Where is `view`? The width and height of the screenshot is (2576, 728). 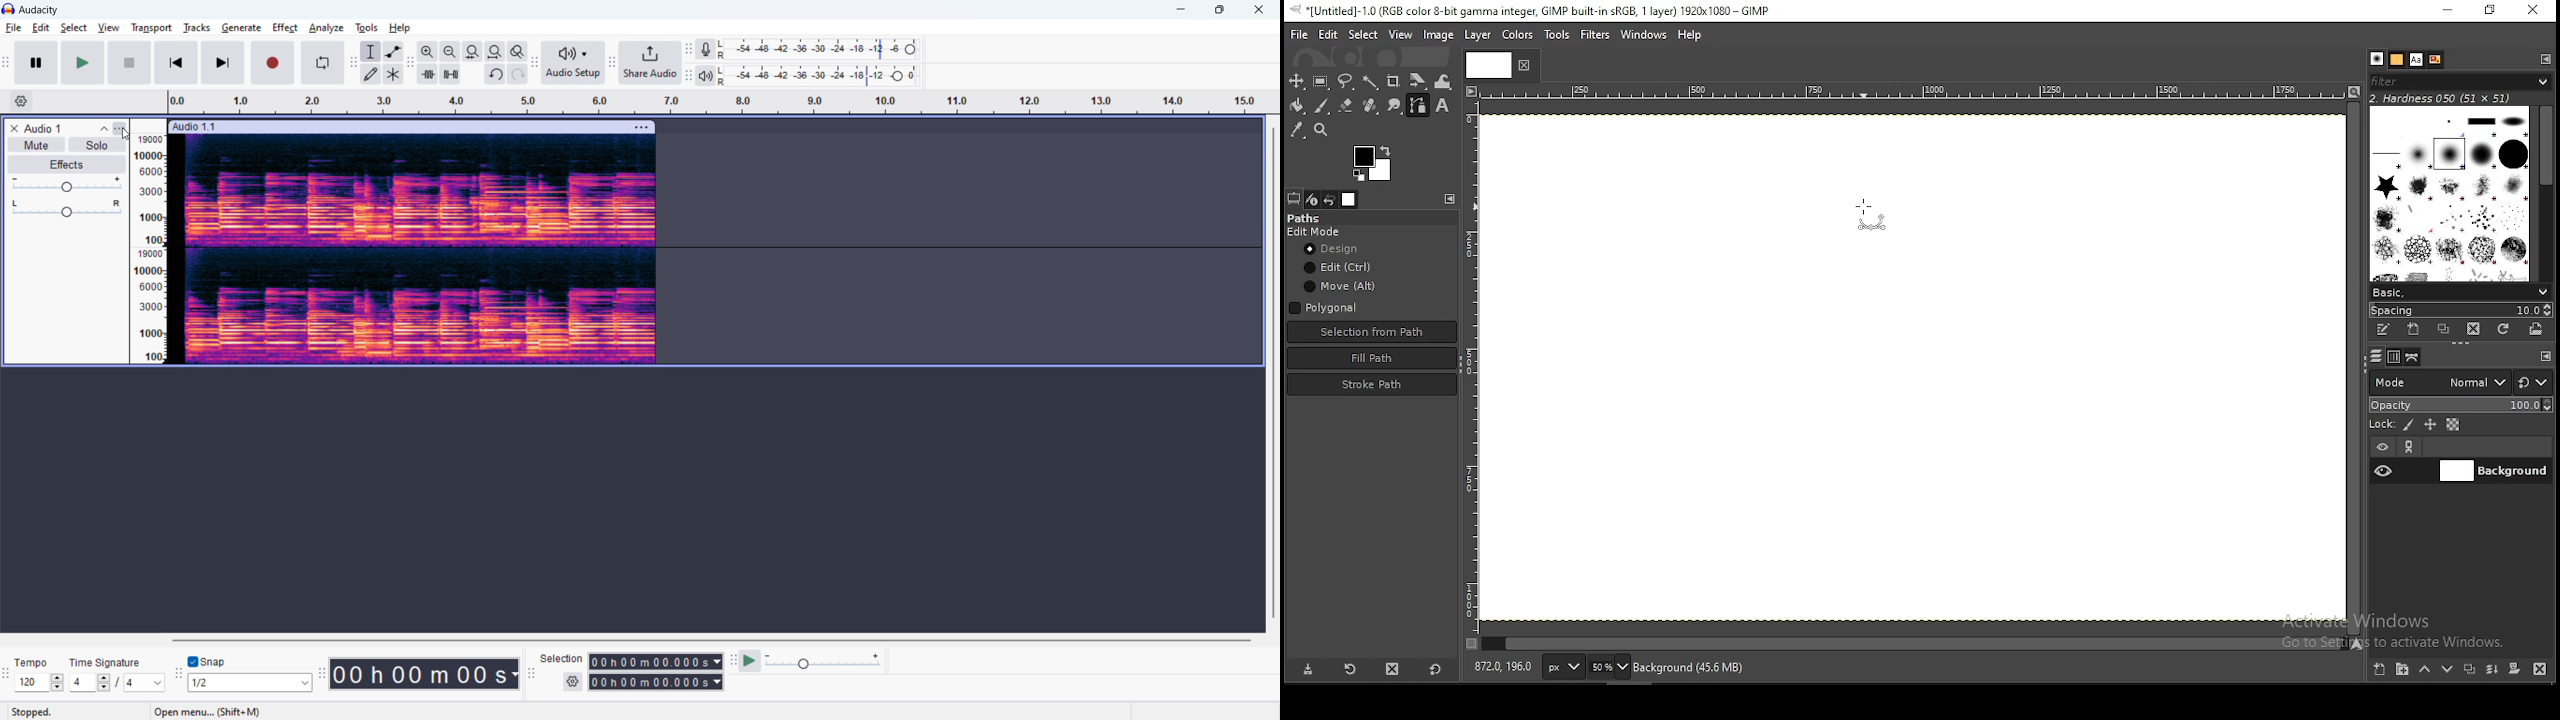 view is located at coordinates (1401, 33).